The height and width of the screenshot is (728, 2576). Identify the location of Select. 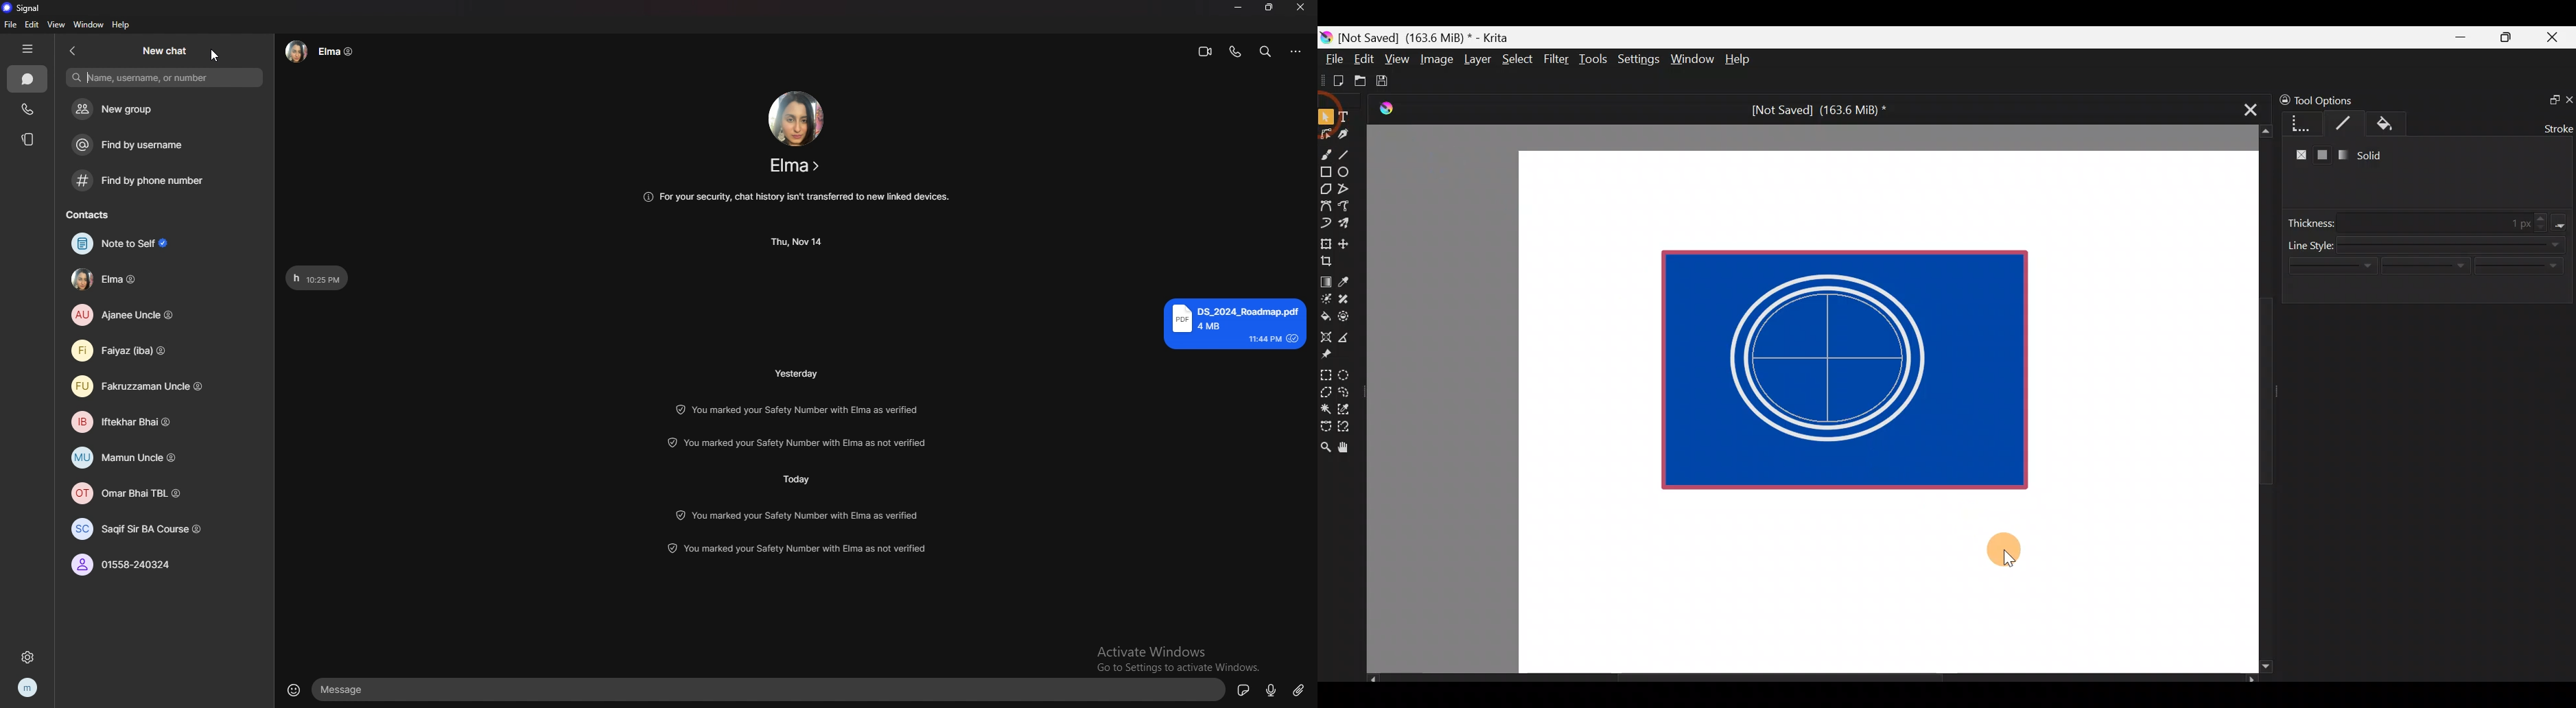
(1518, 58).